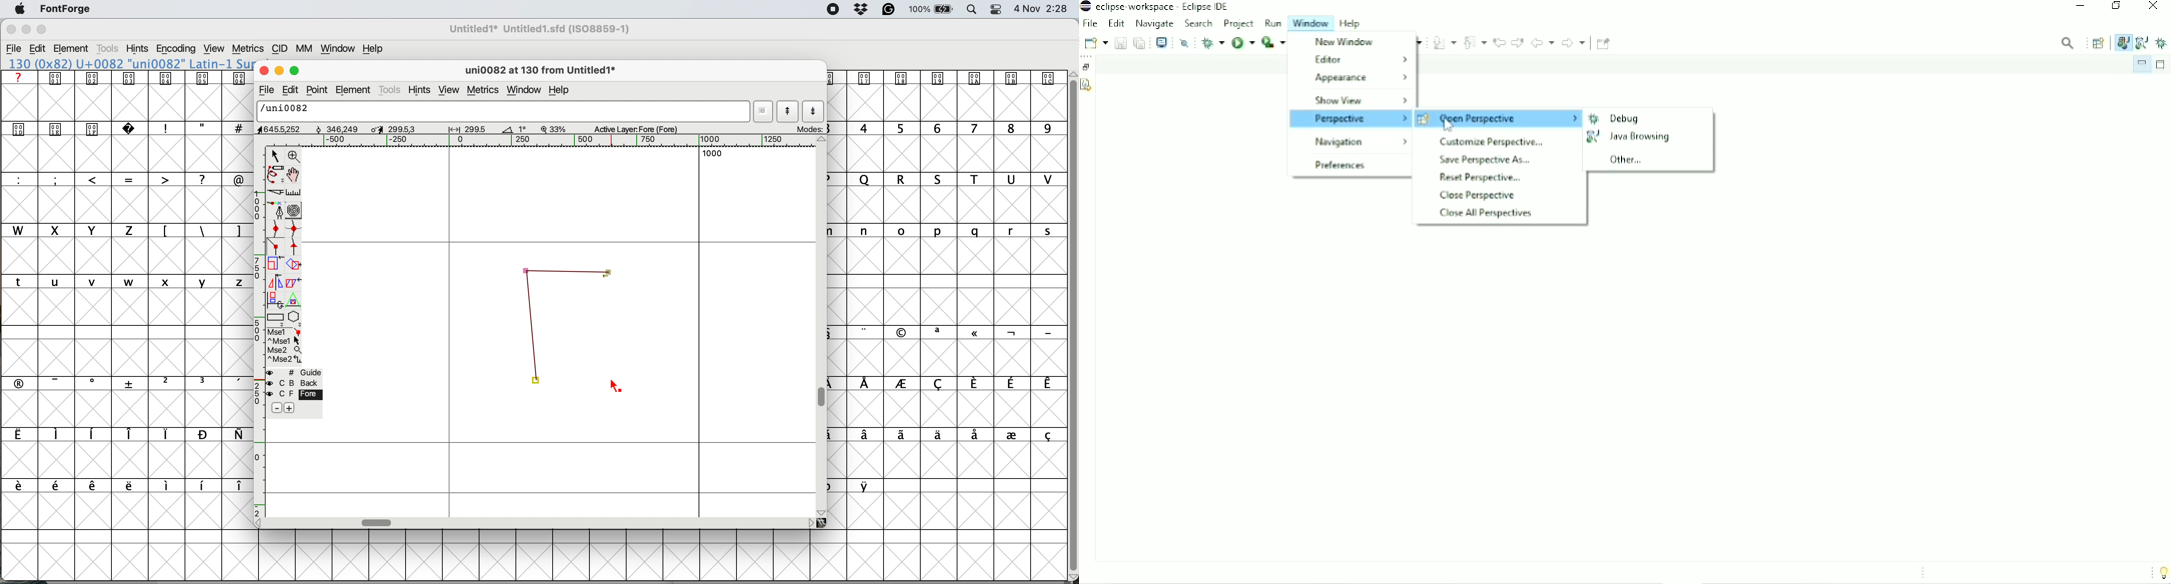 The image size is (2184, 588). Describe the element at coordinates (260, 331) in the screenshot. I see `vertical scale` at that location.